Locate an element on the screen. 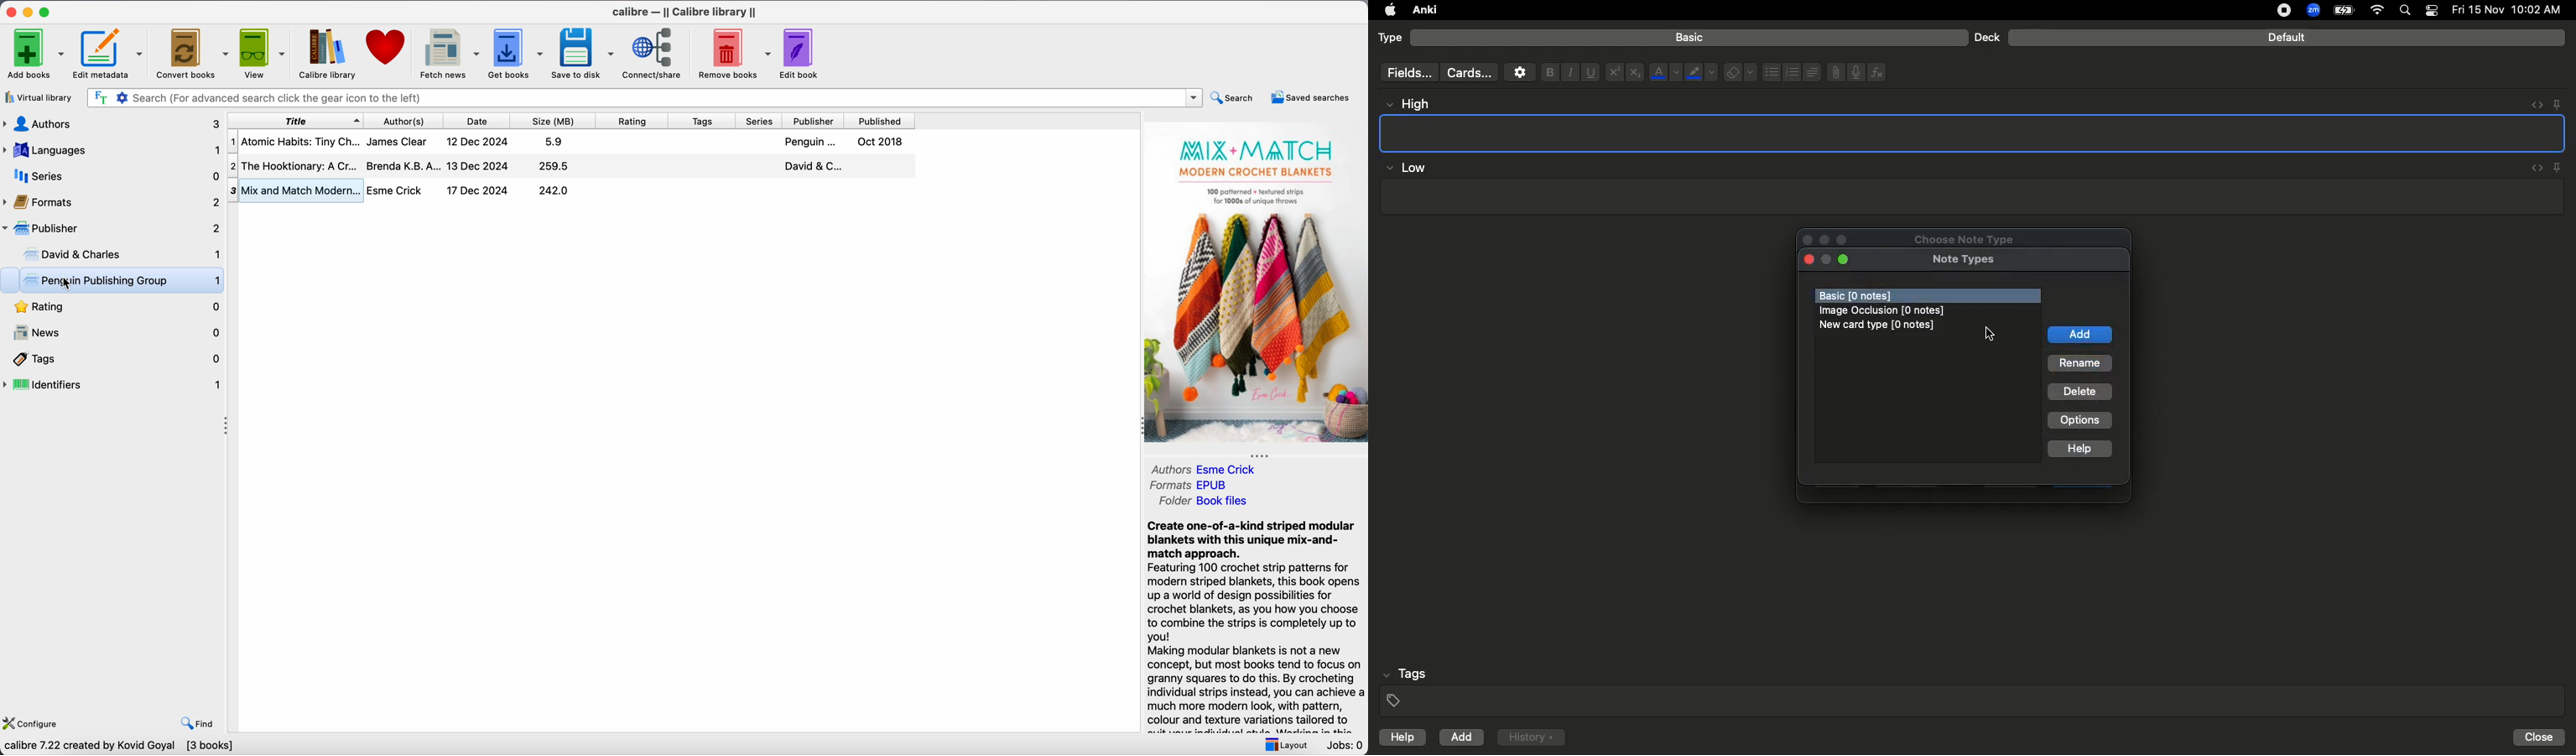  Authors Esme Crick is located at coordinates (1209, 467).